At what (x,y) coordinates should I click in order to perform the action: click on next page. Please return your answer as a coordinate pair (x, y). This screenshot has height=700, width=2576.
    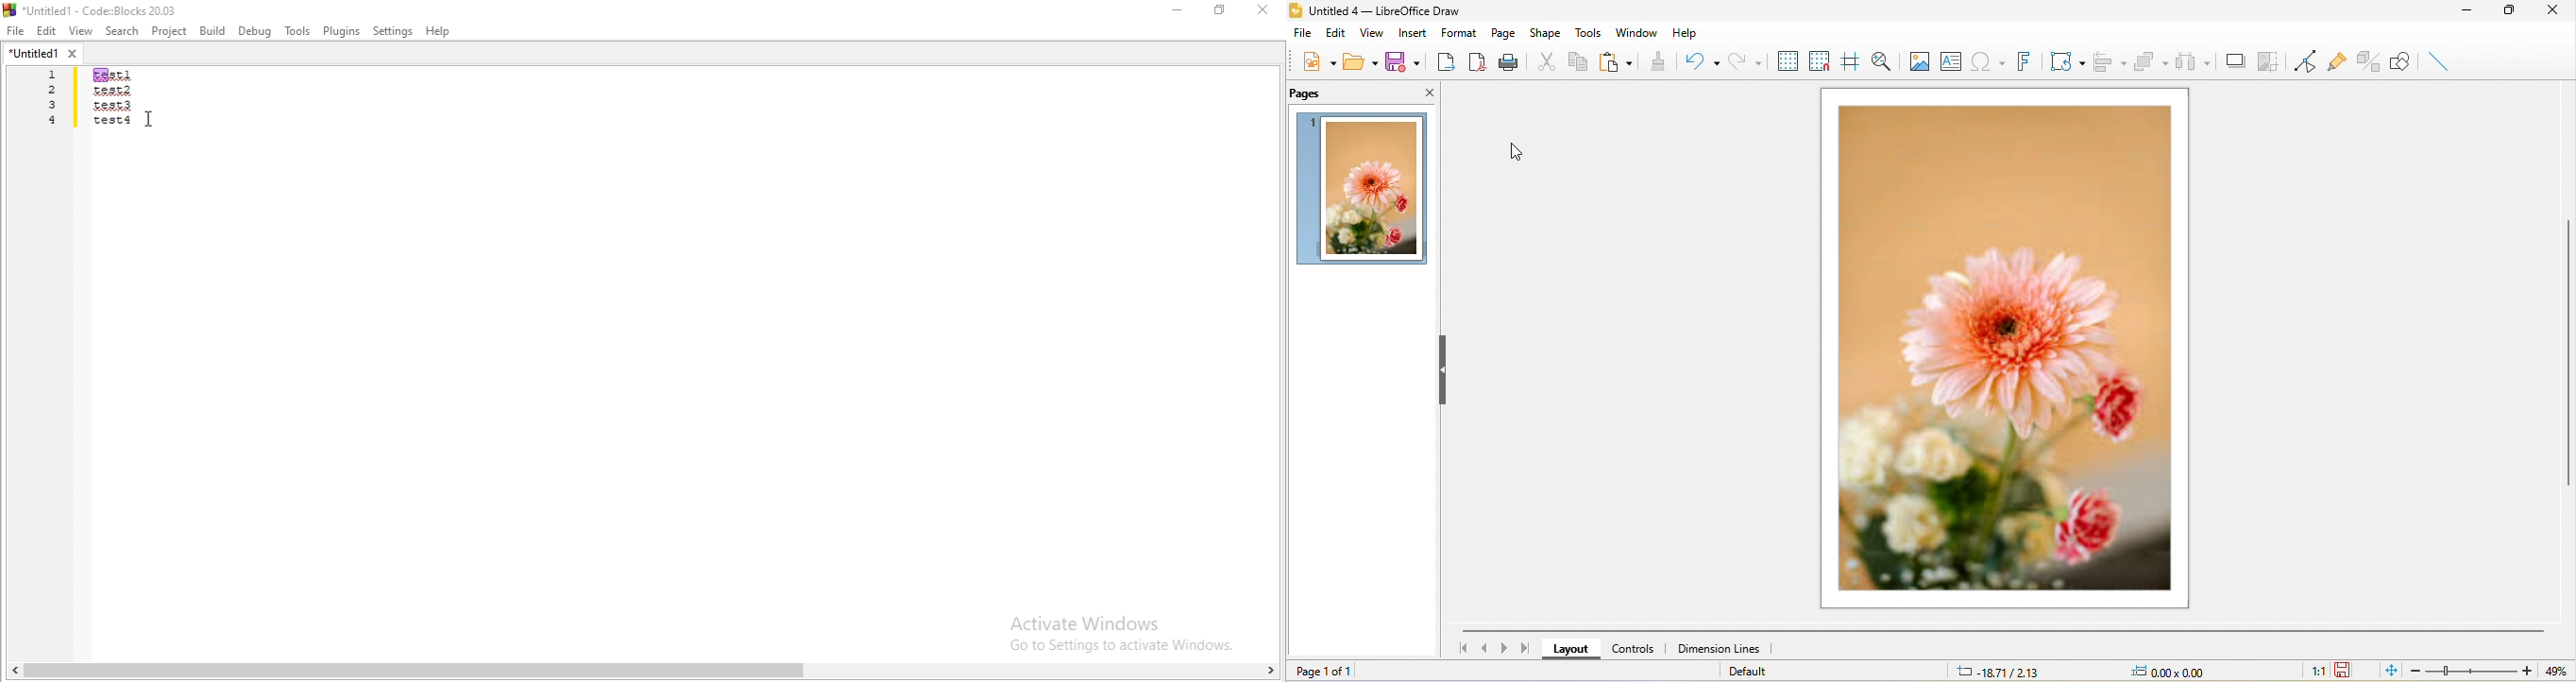
    Looking at the image, I should click on (1501, 650).